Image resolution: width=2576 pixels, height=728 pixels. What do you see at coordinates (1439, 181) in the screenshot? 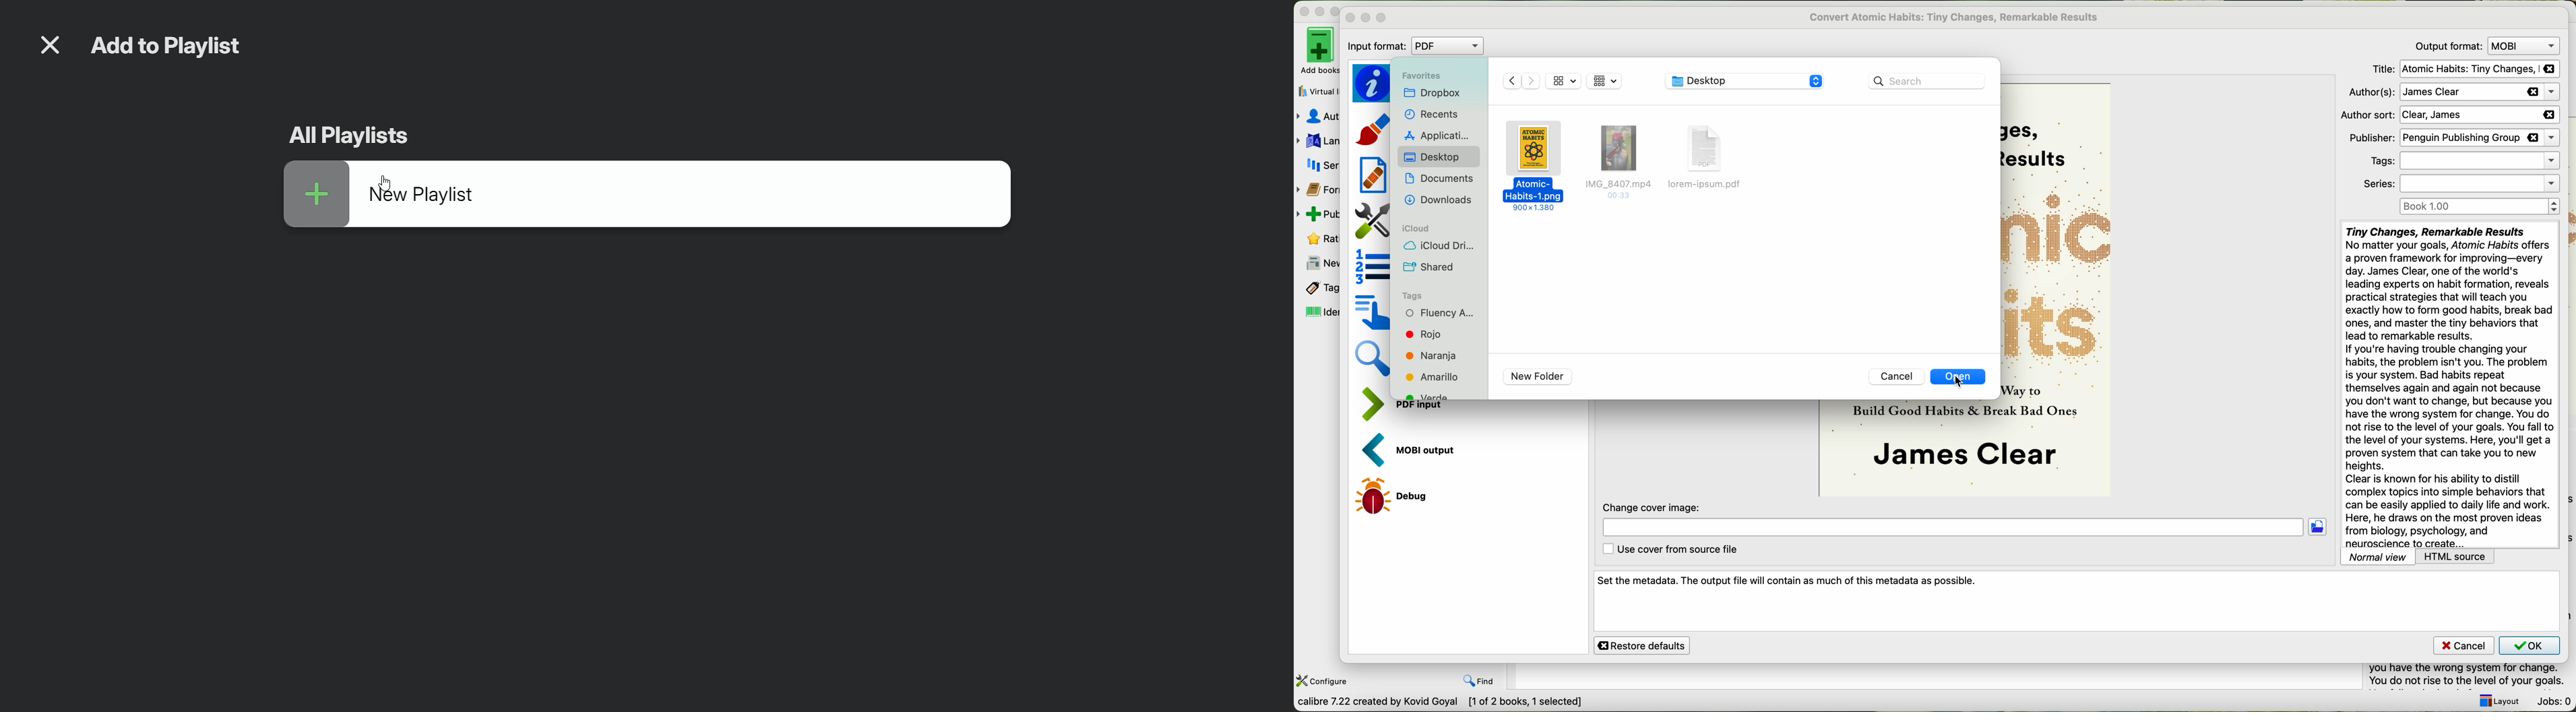
I see `documents` at bounding box center [1439, 181].